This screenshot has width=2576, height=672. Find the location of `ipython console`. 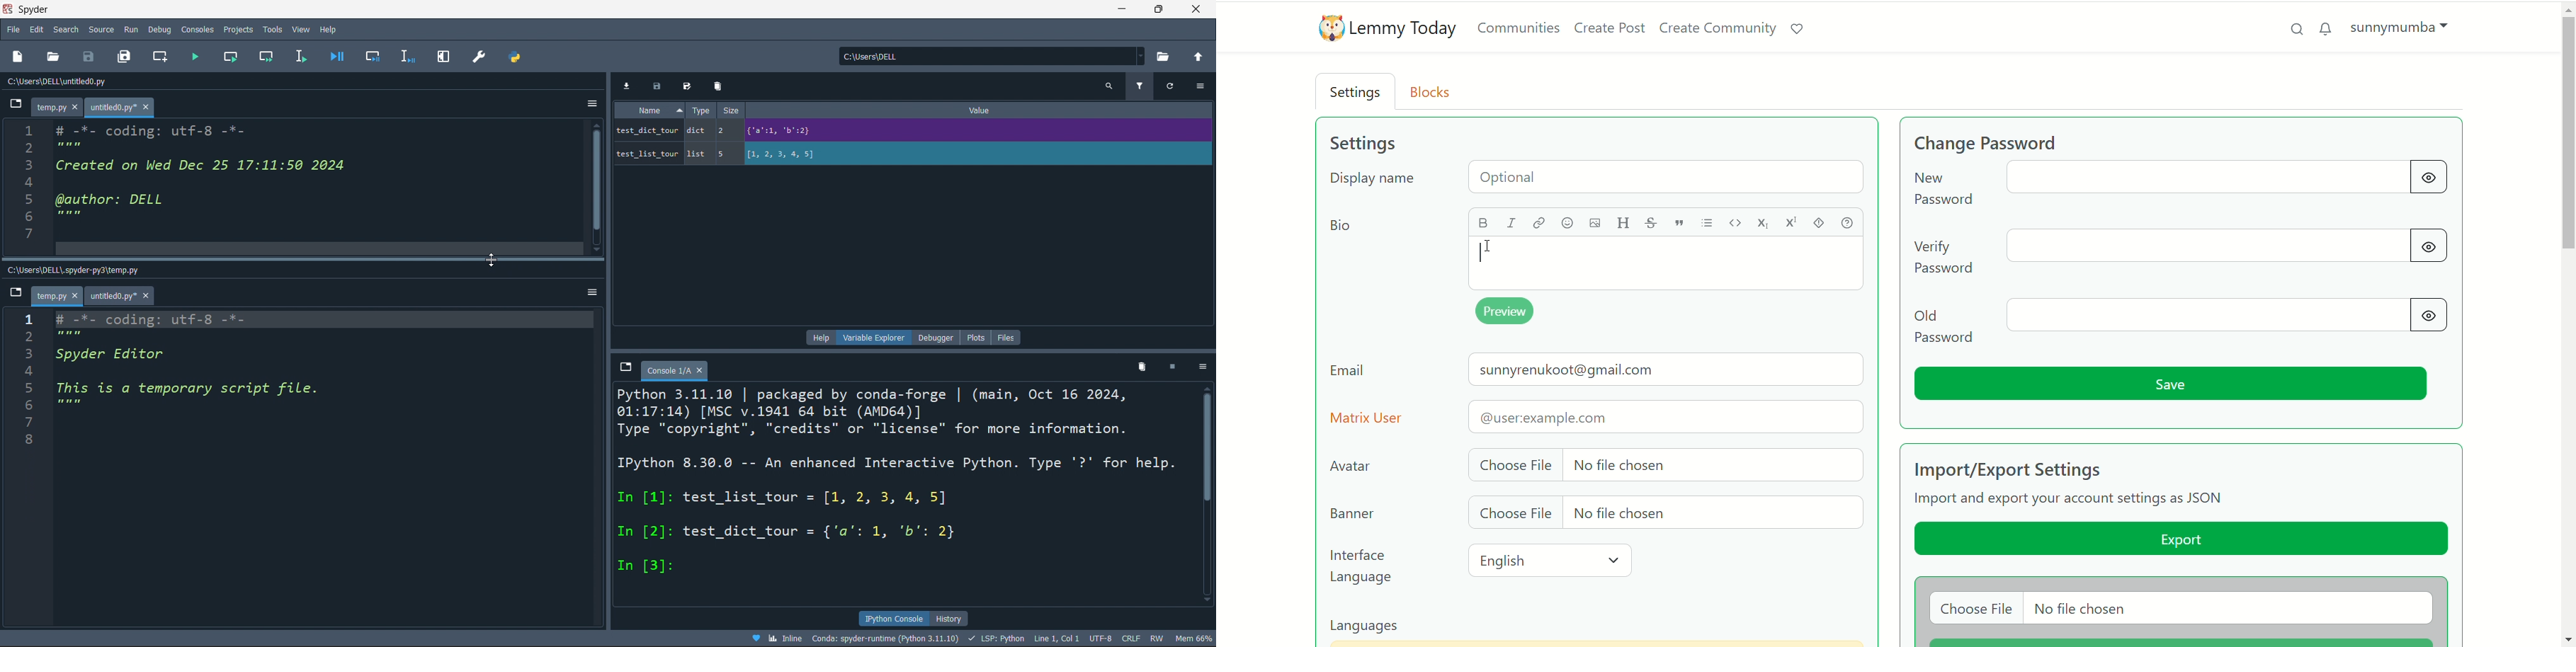

ipython console is located at coordinates (891, 617).